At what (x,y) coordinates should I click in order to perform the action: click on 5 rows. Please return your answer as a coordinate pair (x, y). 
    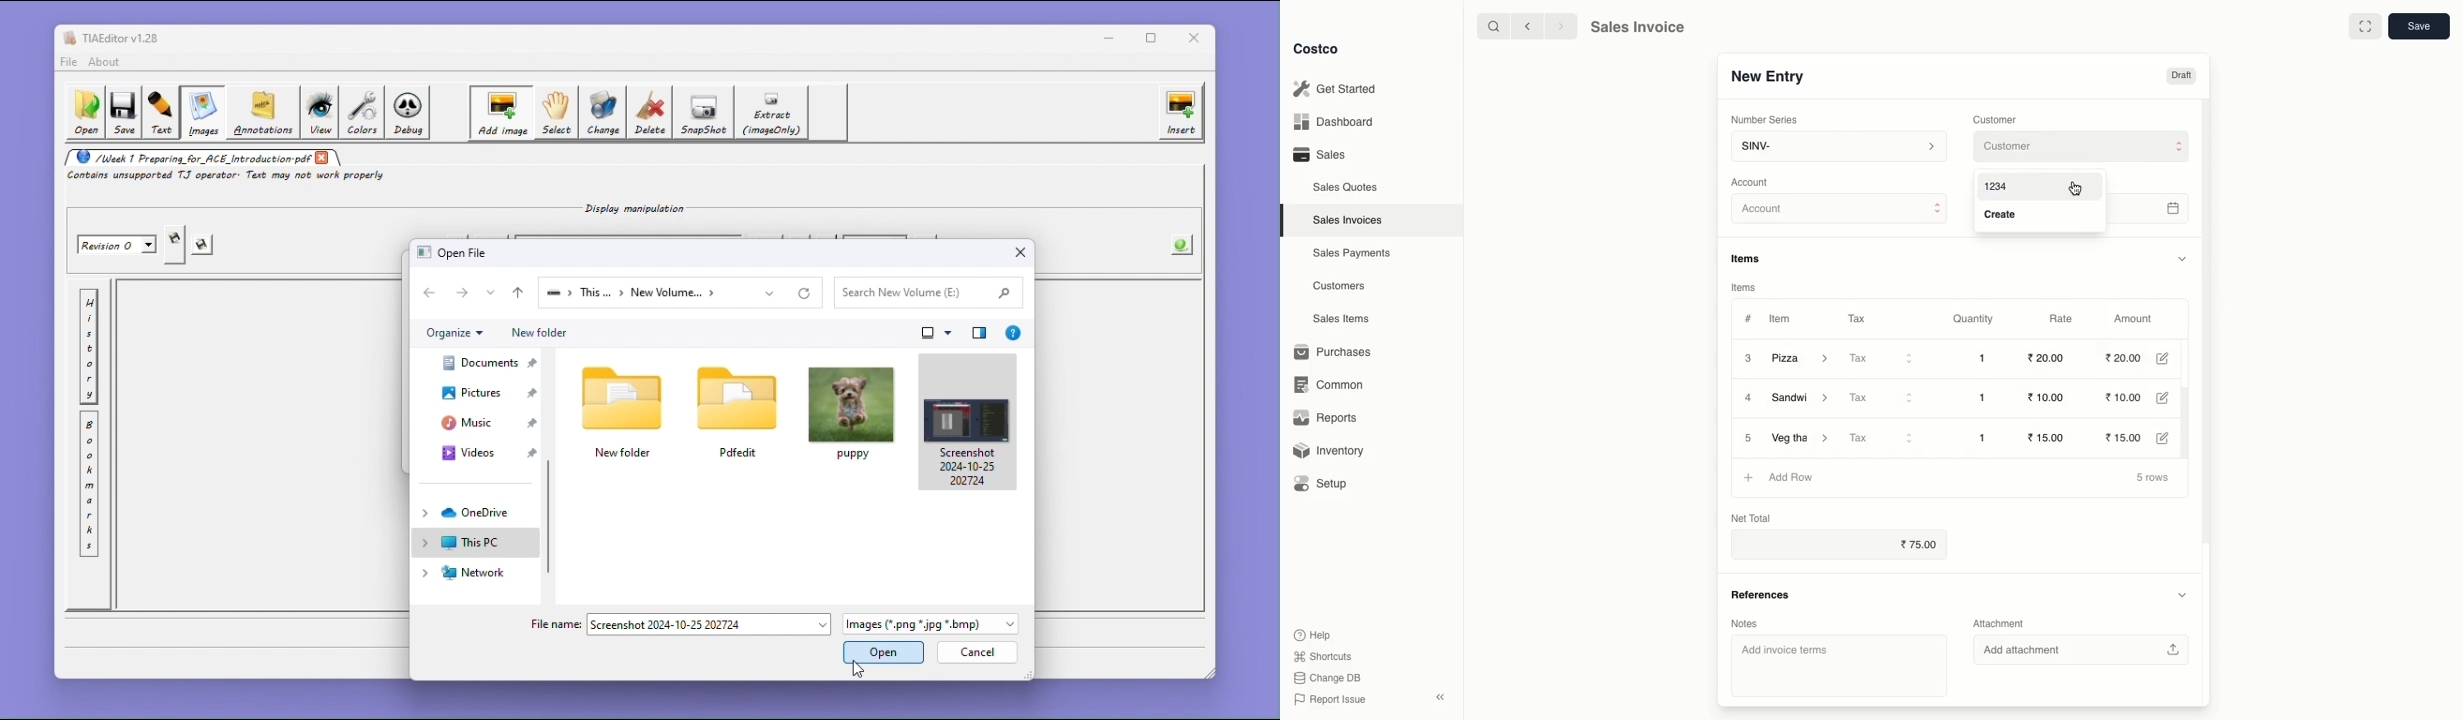
    Looking at the image, I should click on (2154, 478).